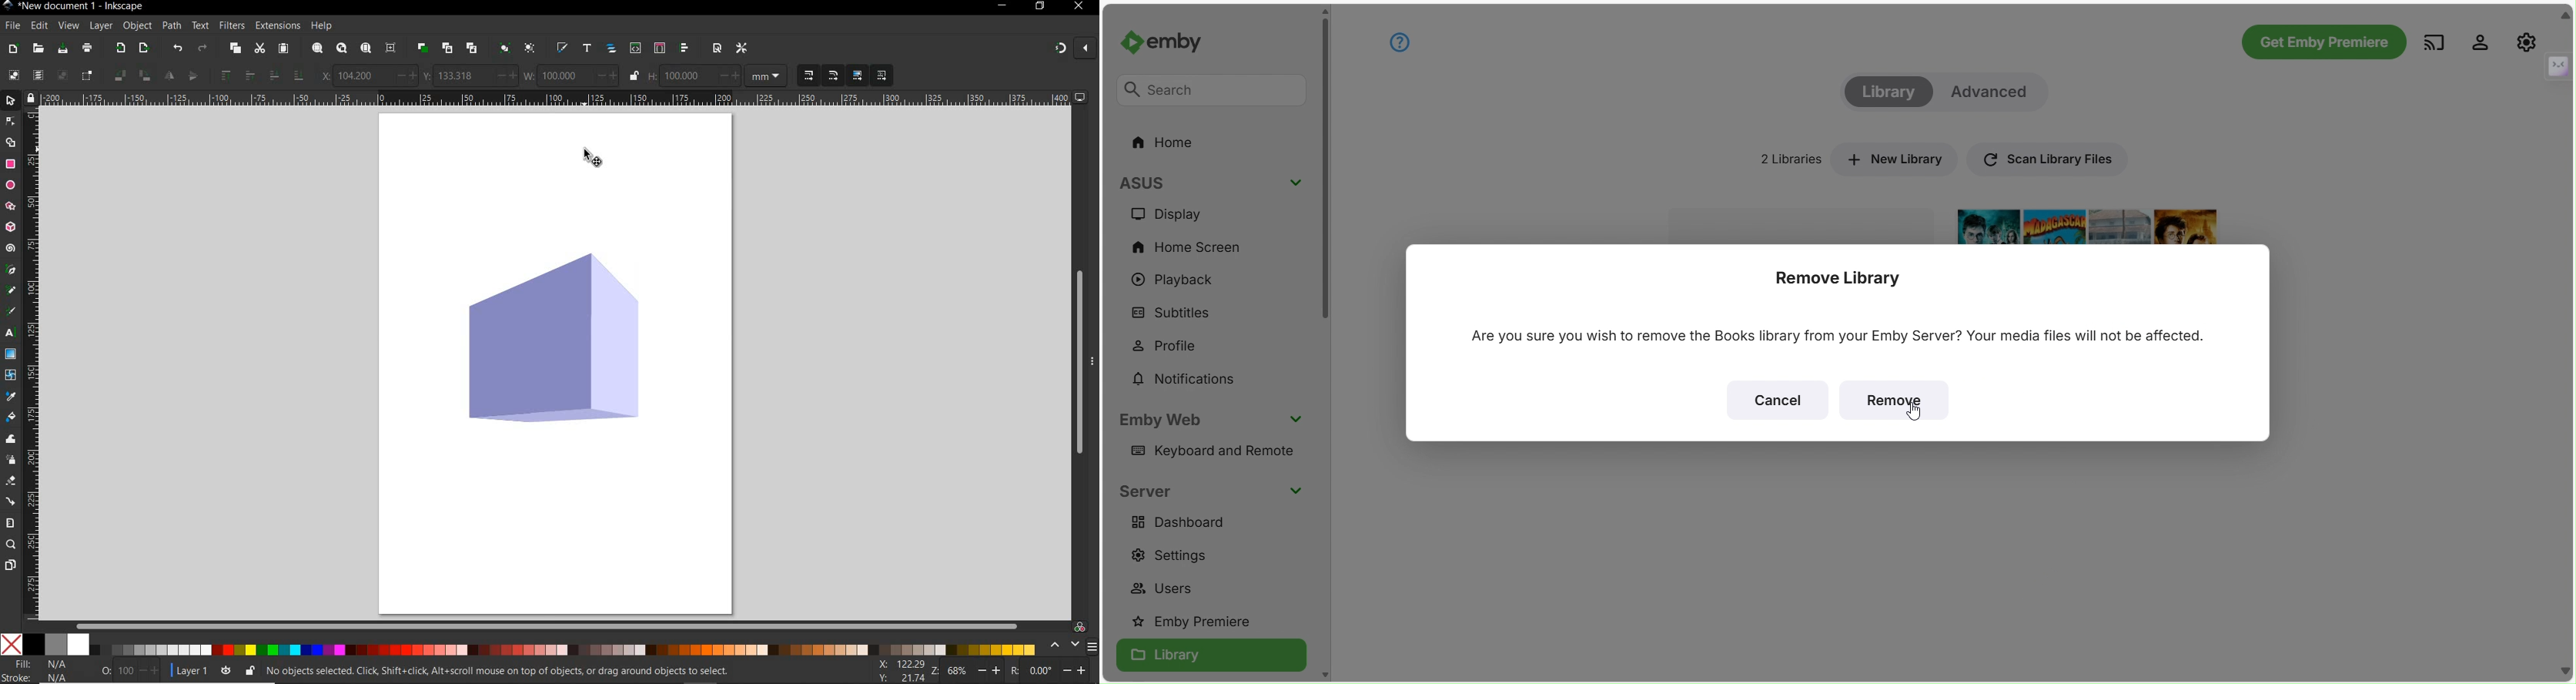 This screenshot has width=2576, height=700. What do you see at coordinates (234, 48) in the screenshot?
I see `copy` at bounding box center [234, 48].